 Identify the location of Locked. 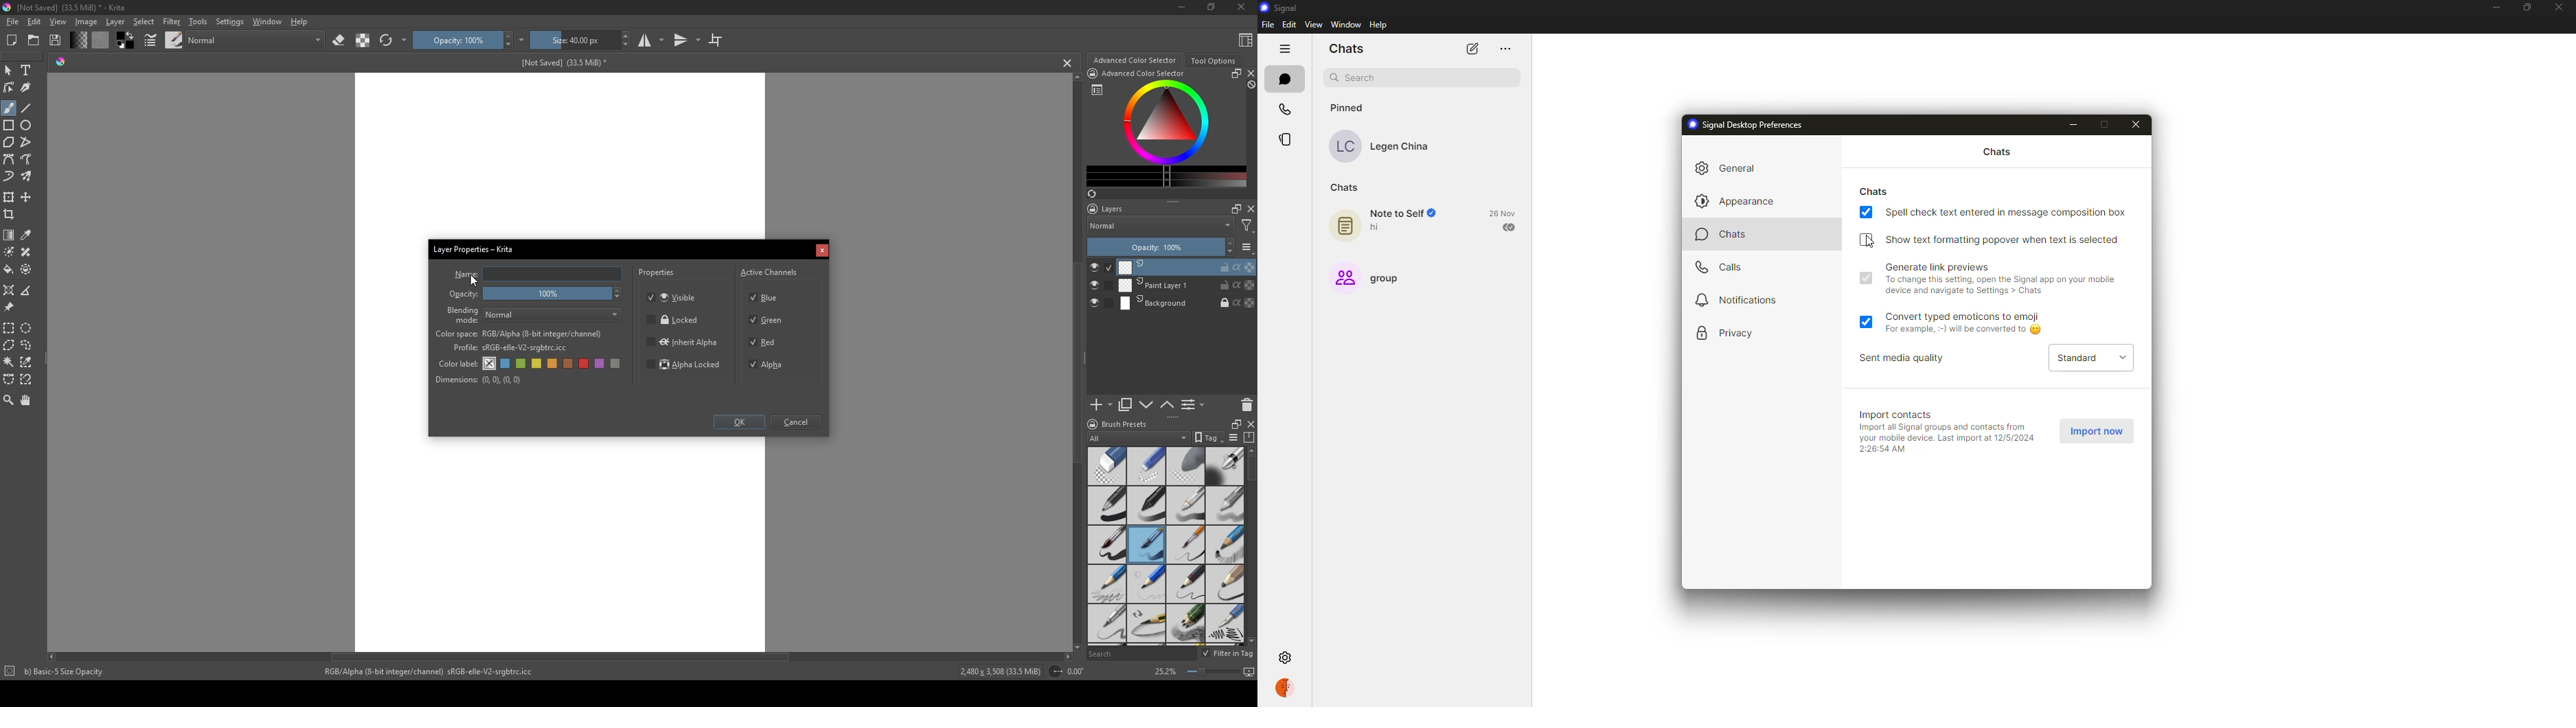
(673, 320).